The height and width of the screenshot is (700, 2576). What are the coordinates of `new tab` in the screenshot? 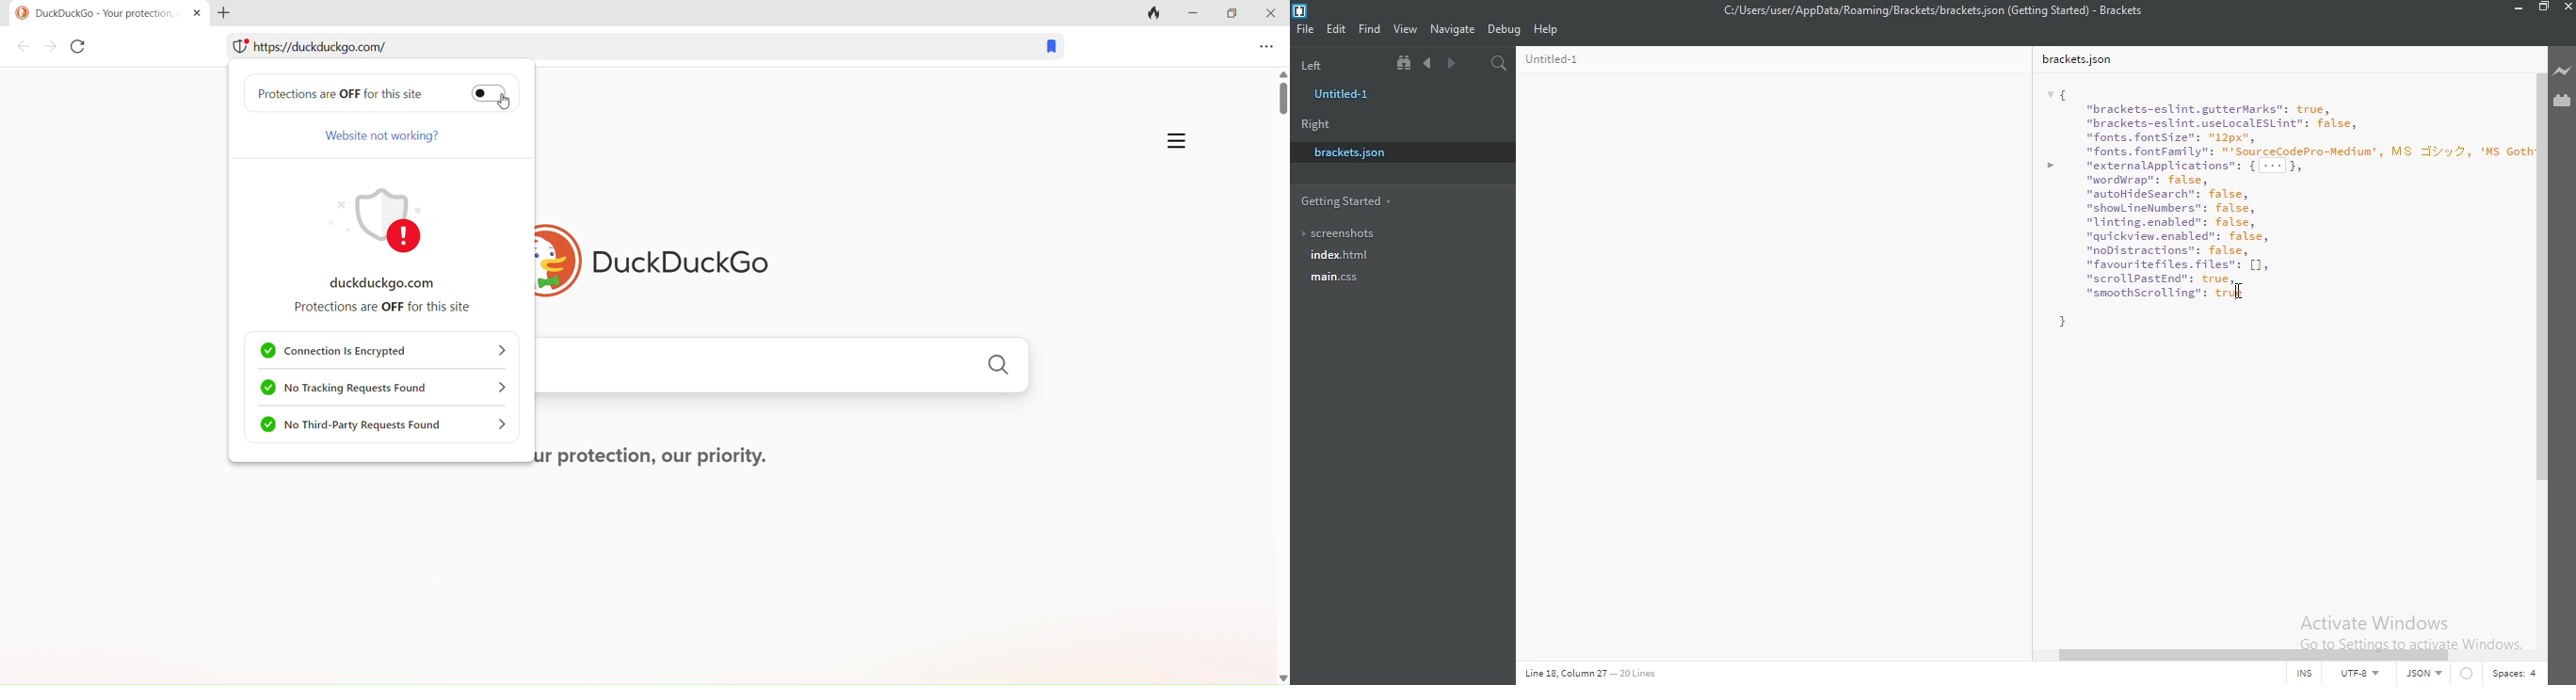 It's located at (231, 13).